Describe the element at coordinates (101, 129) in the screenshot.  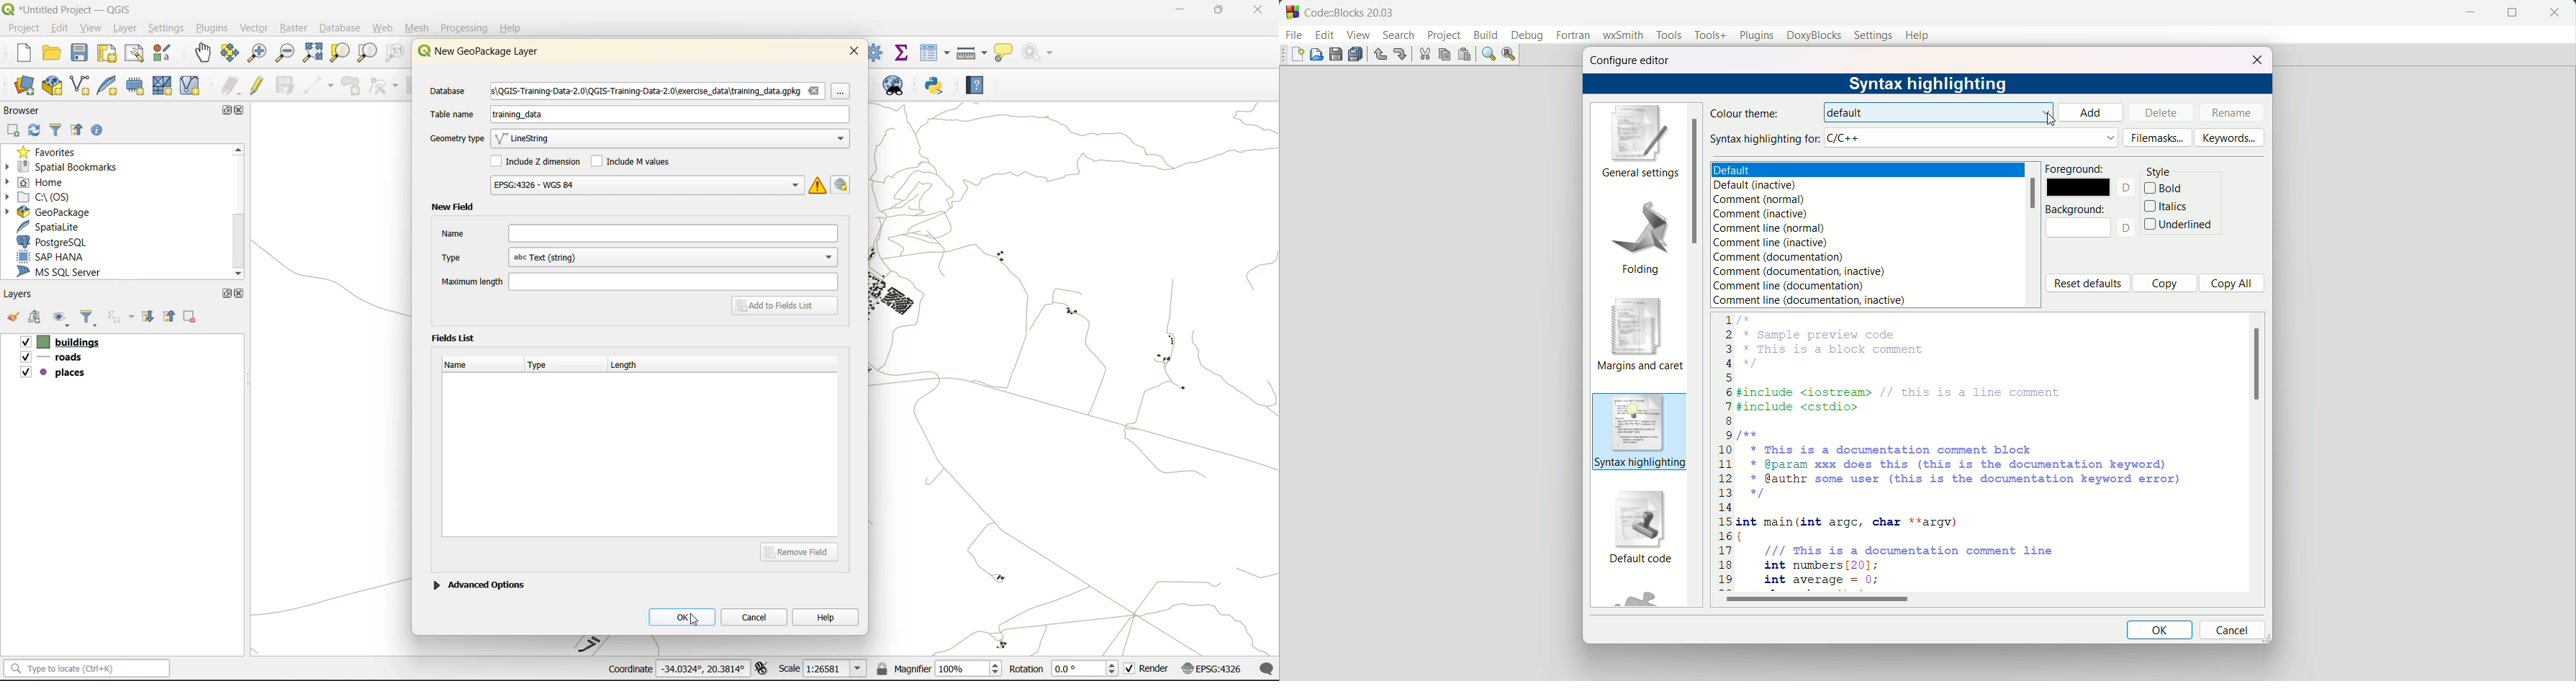
I see `enable properties` at that location.